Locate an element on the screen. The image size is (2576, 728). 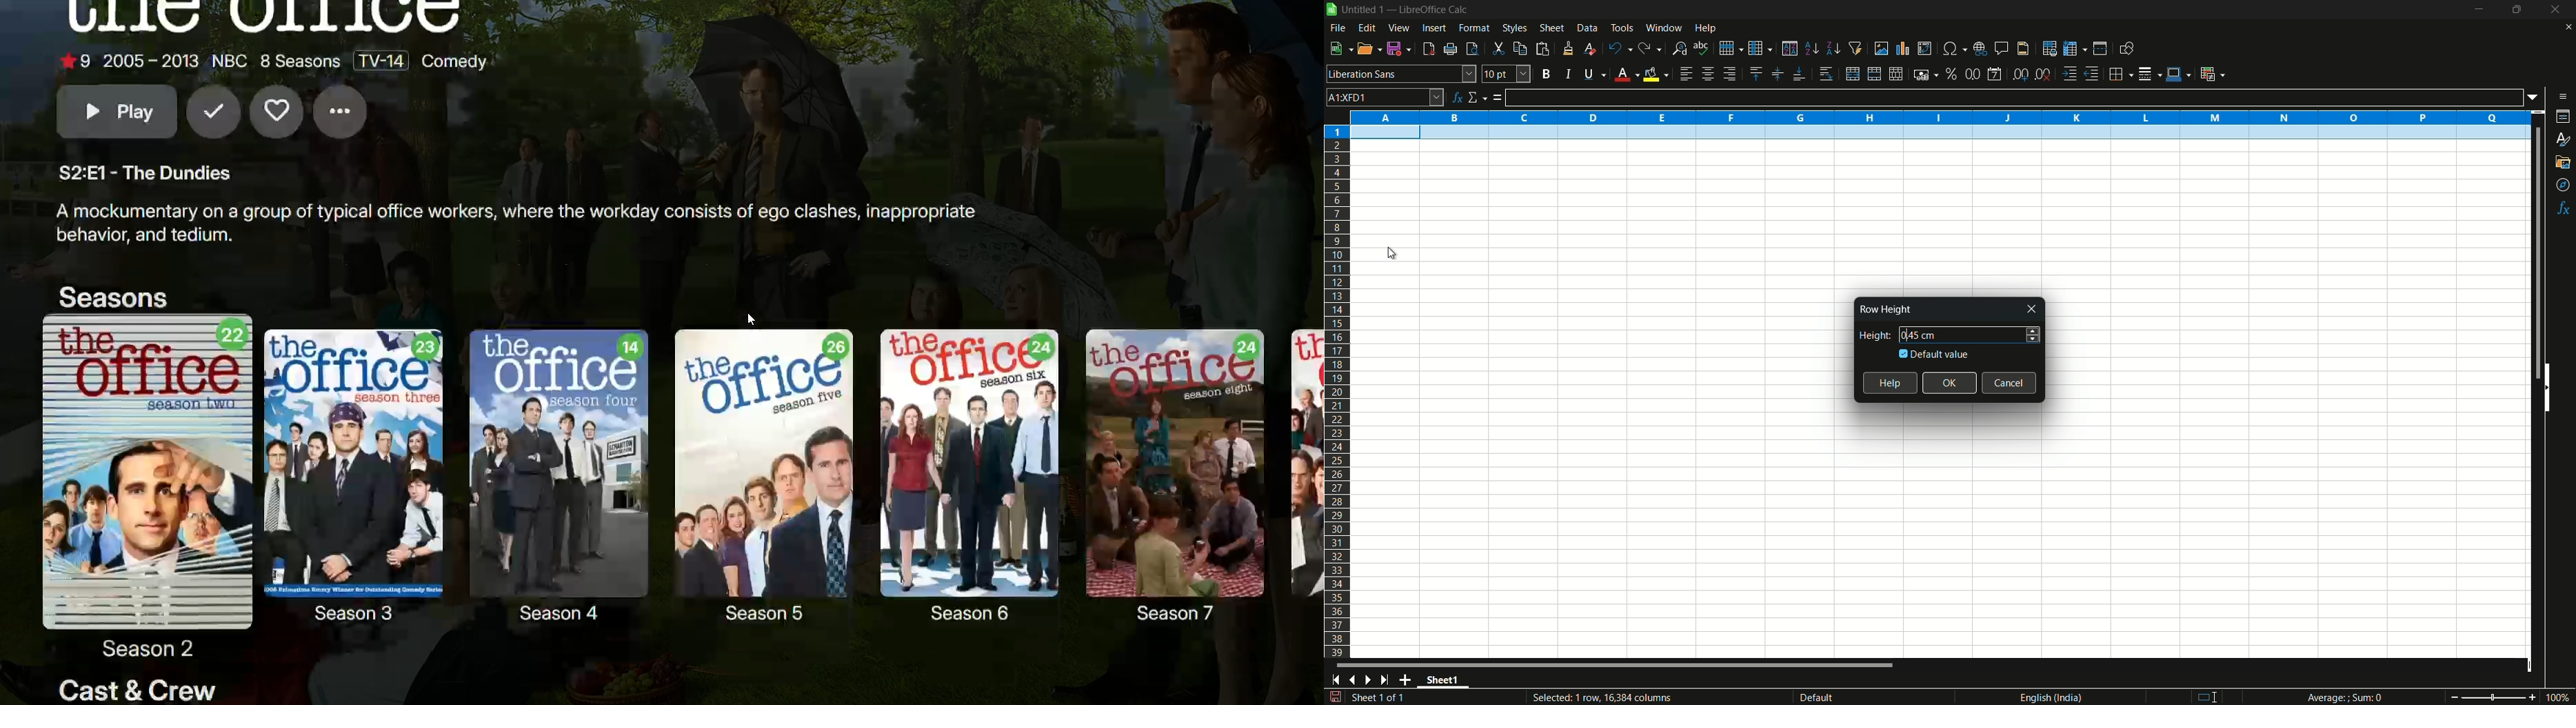
wrap text is located at coordinates (1829, 74).